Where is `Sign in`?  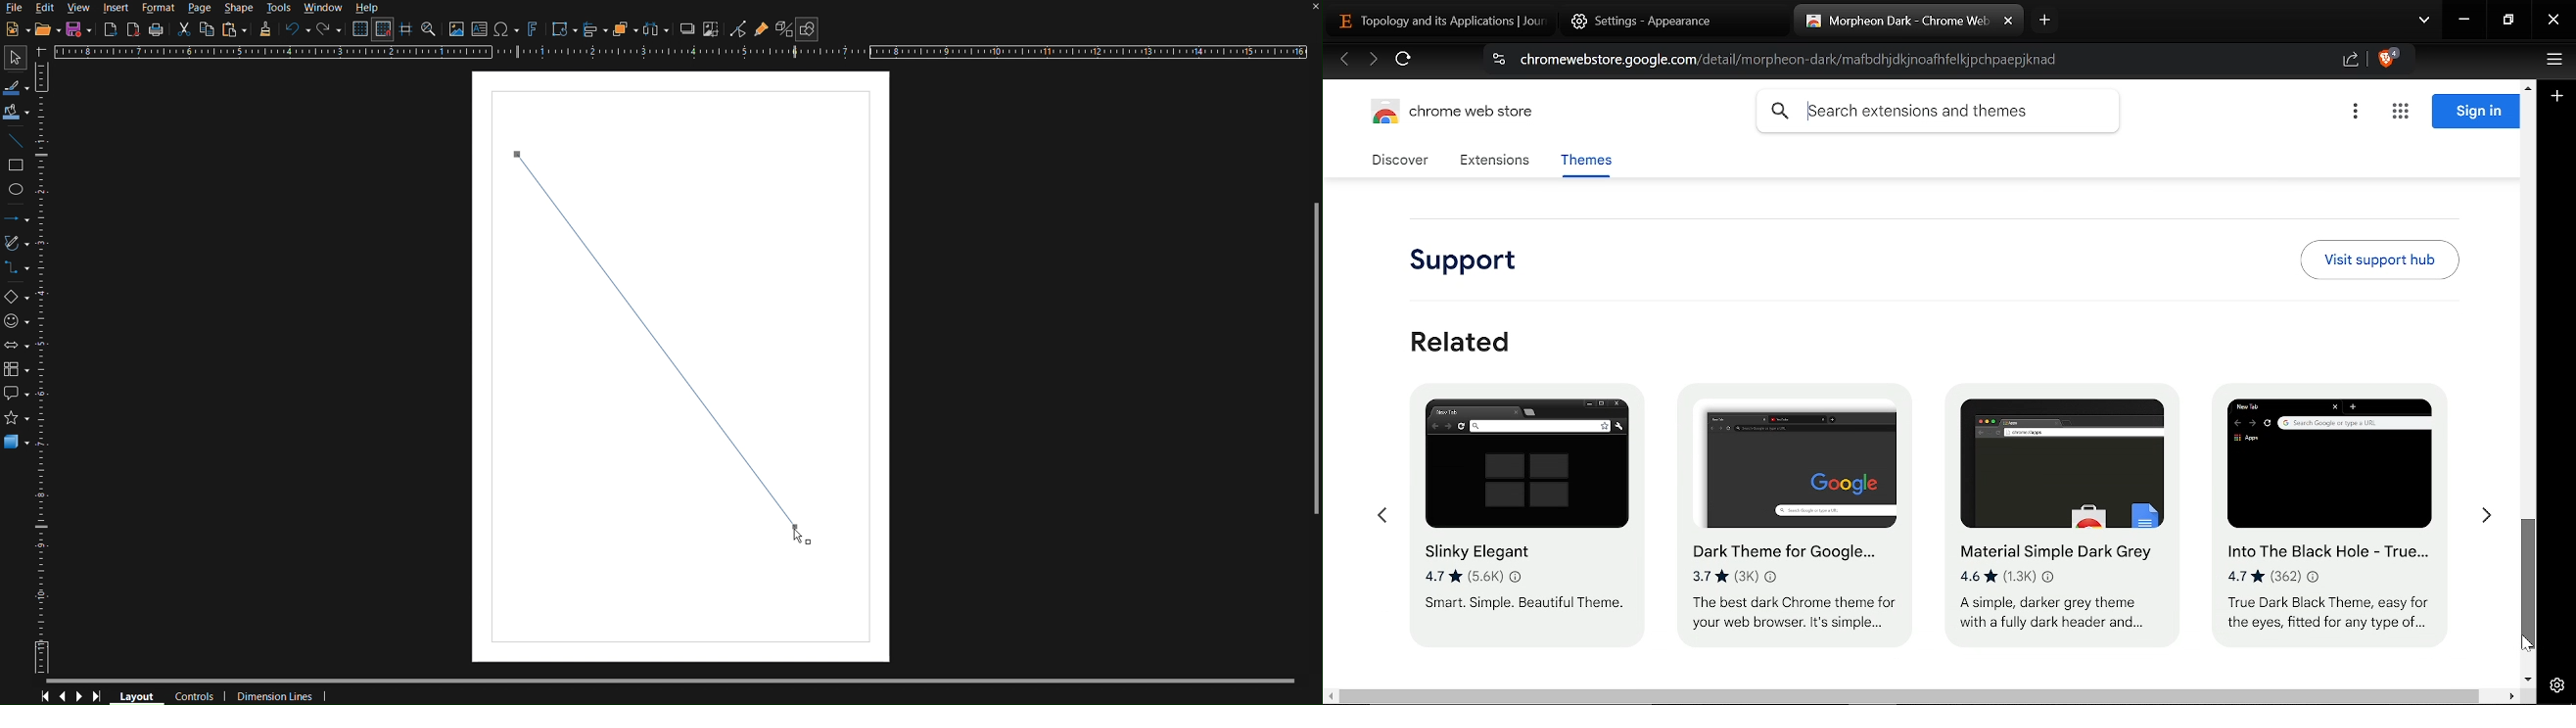 Sign in is located at coordinates (2475, 112).